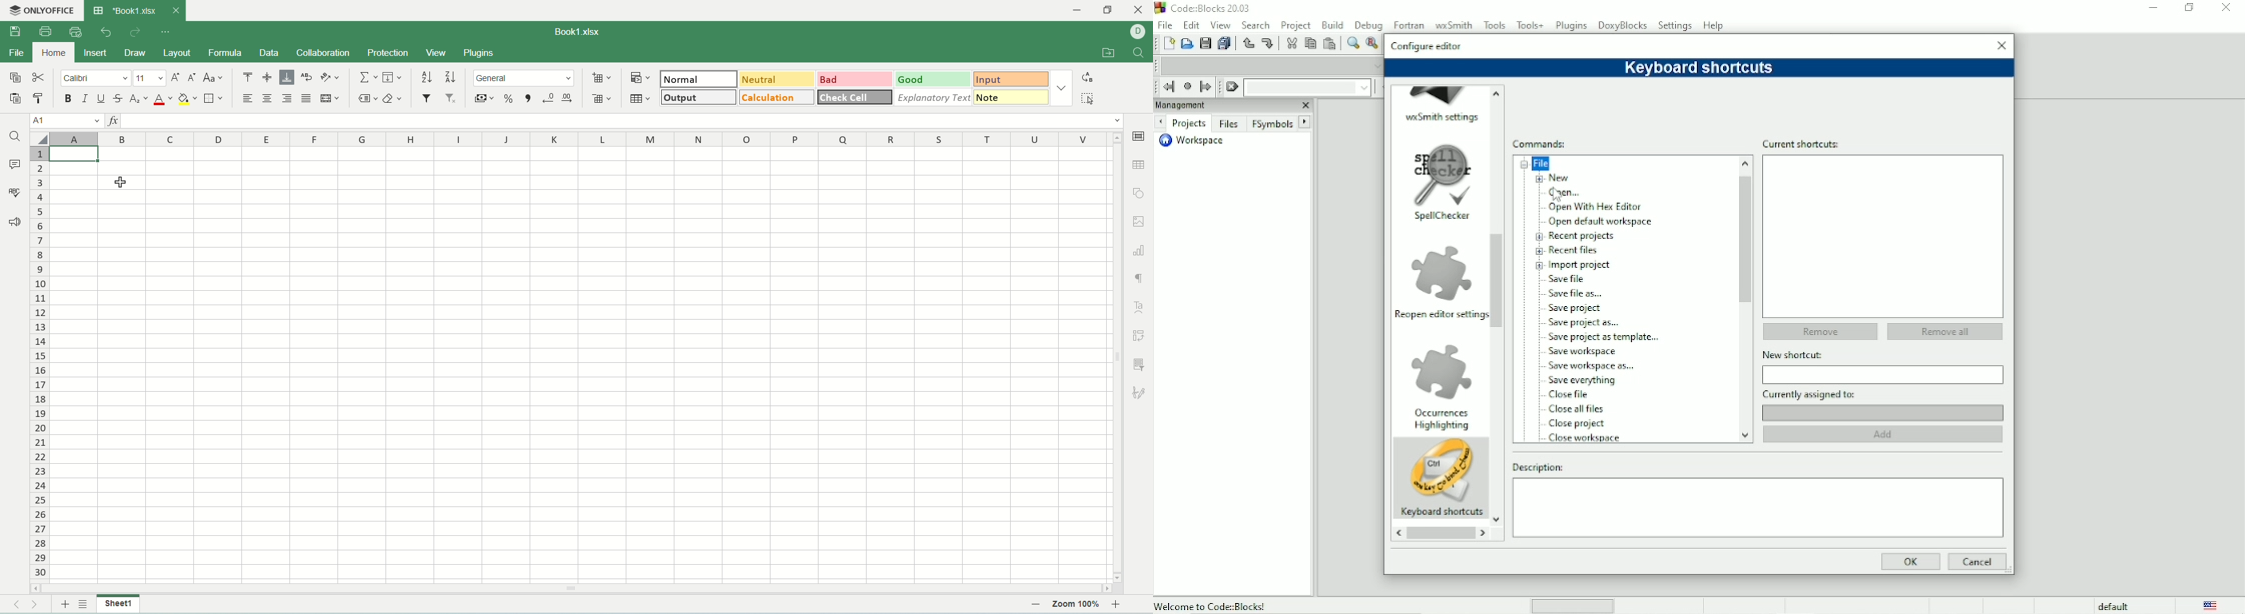 Image resolution: width=2268 pixels, height=616 pixels. Describe the element at coordinates (1530, 25) in the screenshot. I see `Tools+` at that location.